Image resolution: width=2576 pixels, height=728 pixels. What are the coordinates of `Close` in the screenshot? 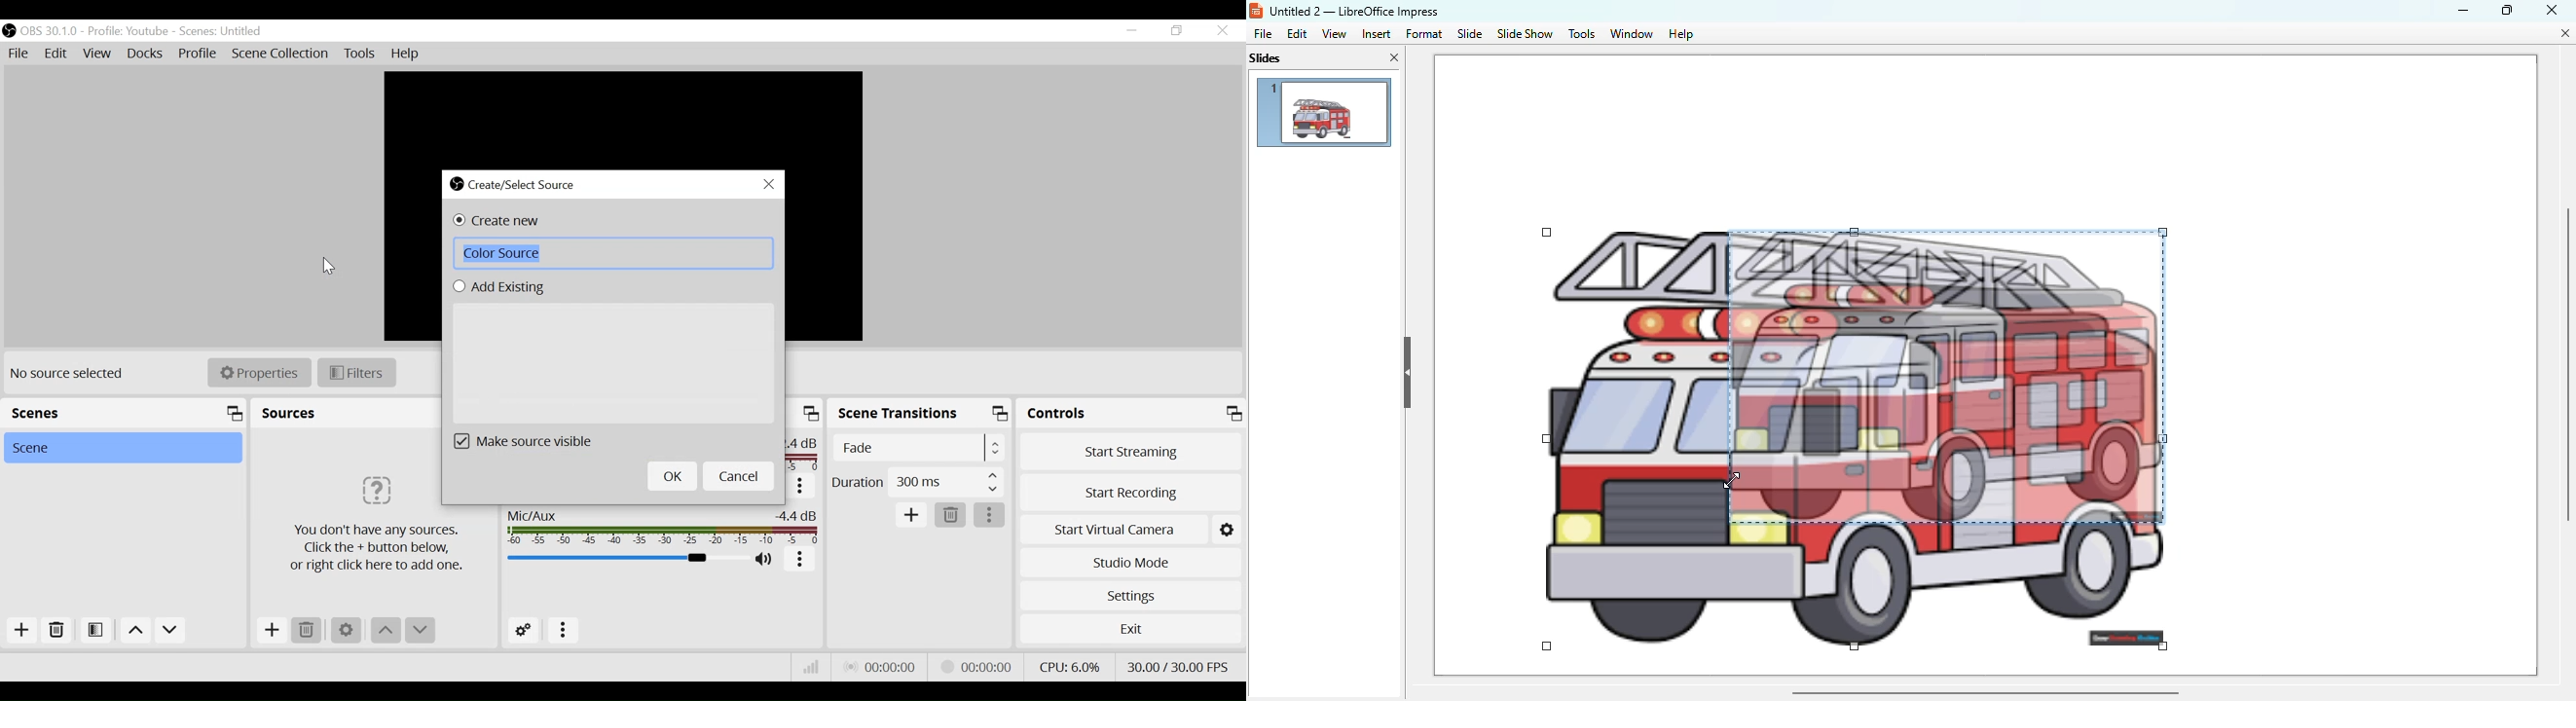 It's located at (770, 184).